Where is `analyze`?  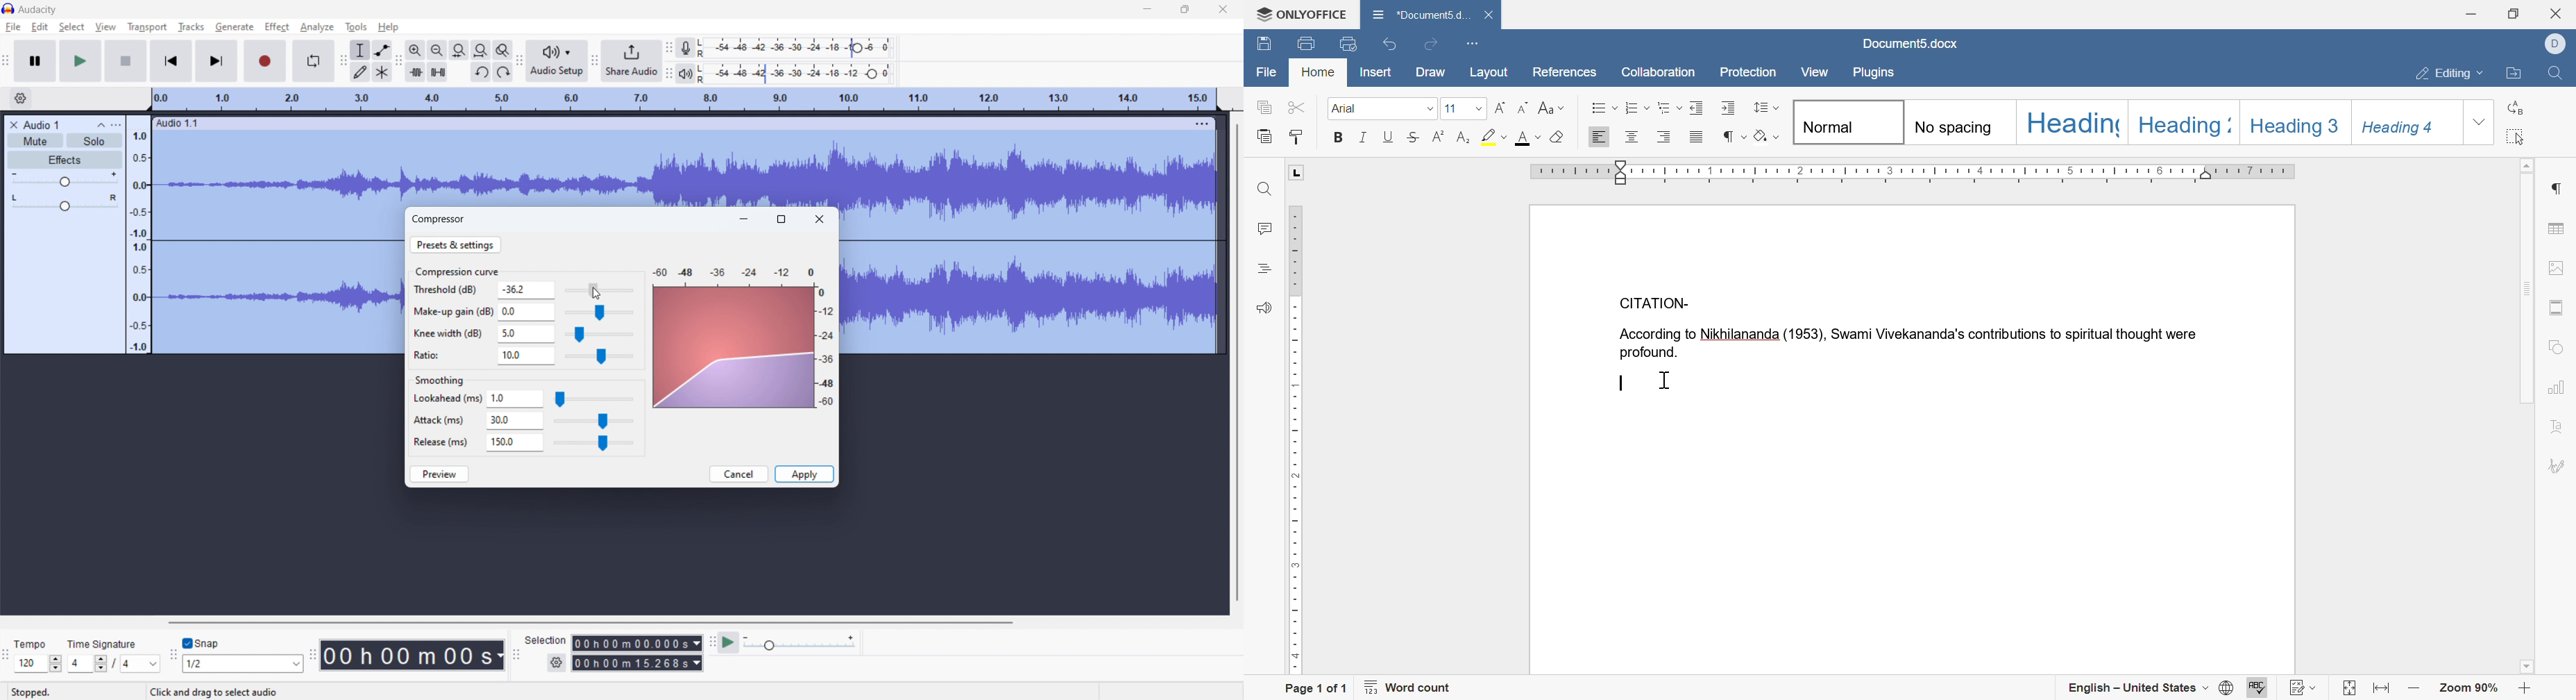
analyze is located at coordinates (316, 28).